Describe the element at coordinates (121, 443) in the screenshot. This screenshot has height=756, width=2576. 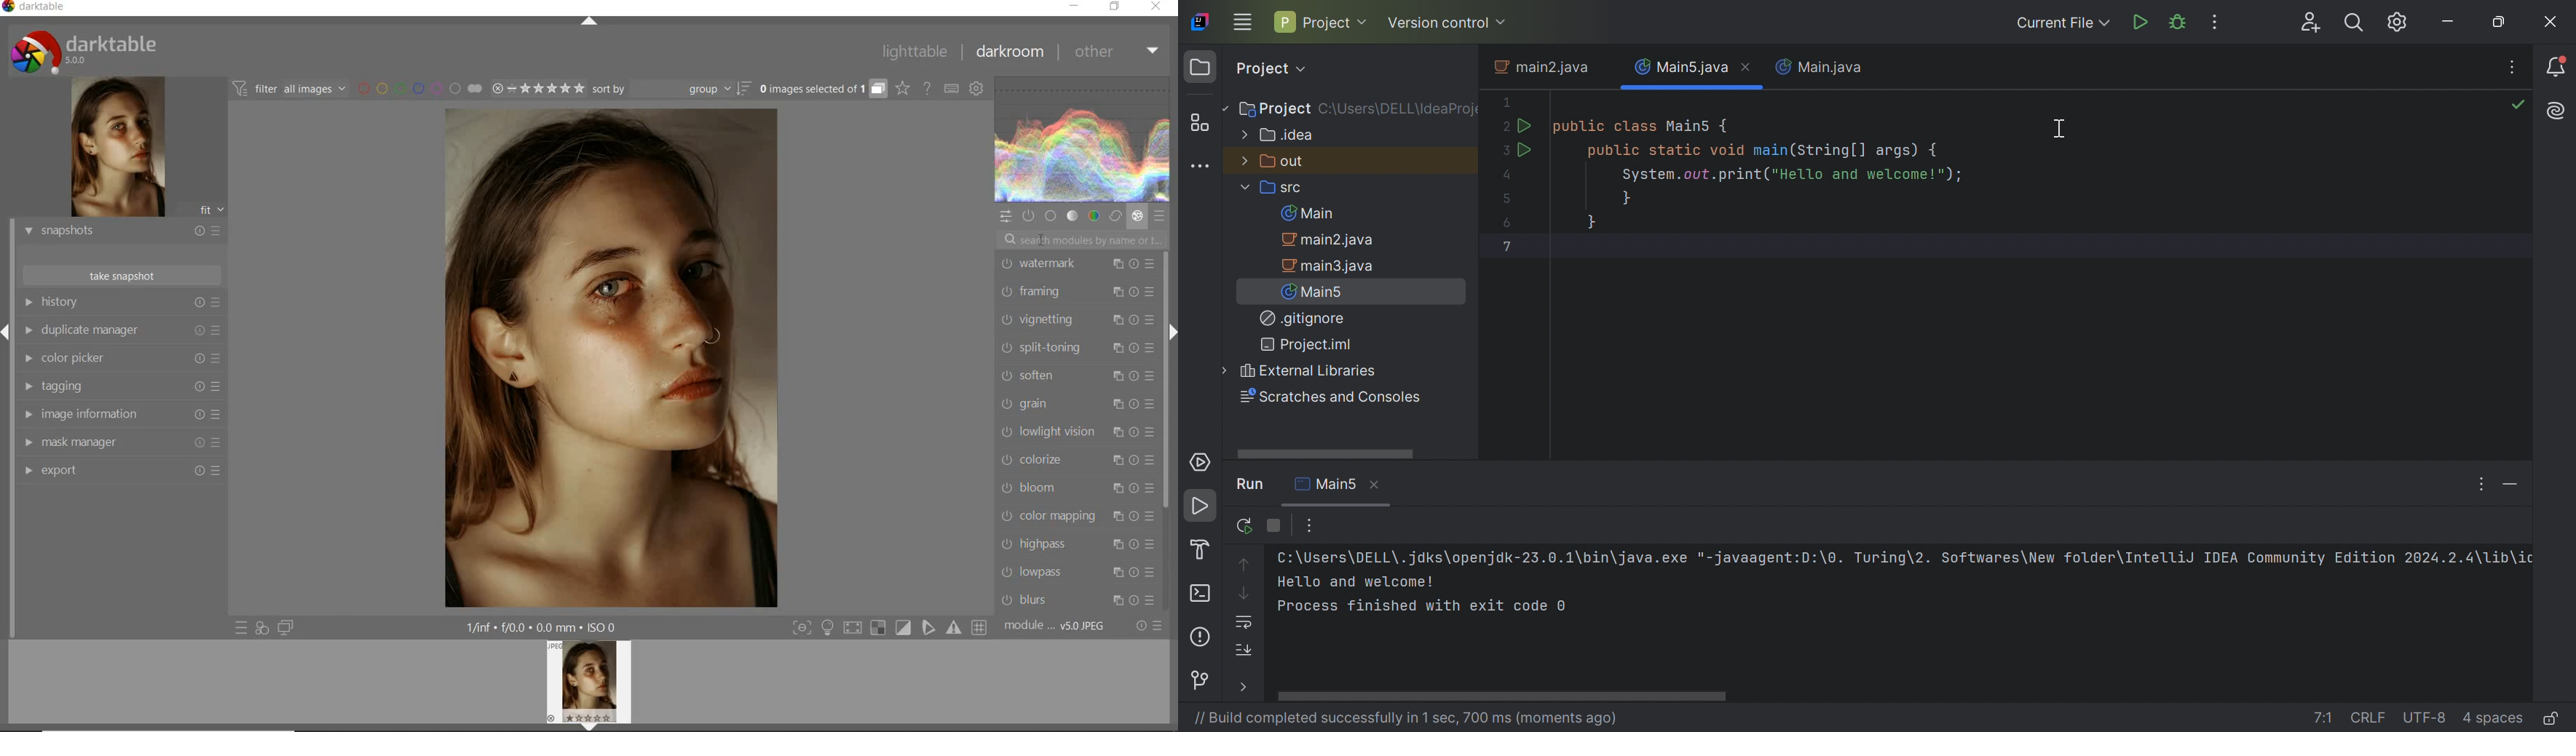
I see `mask manager` at that location.